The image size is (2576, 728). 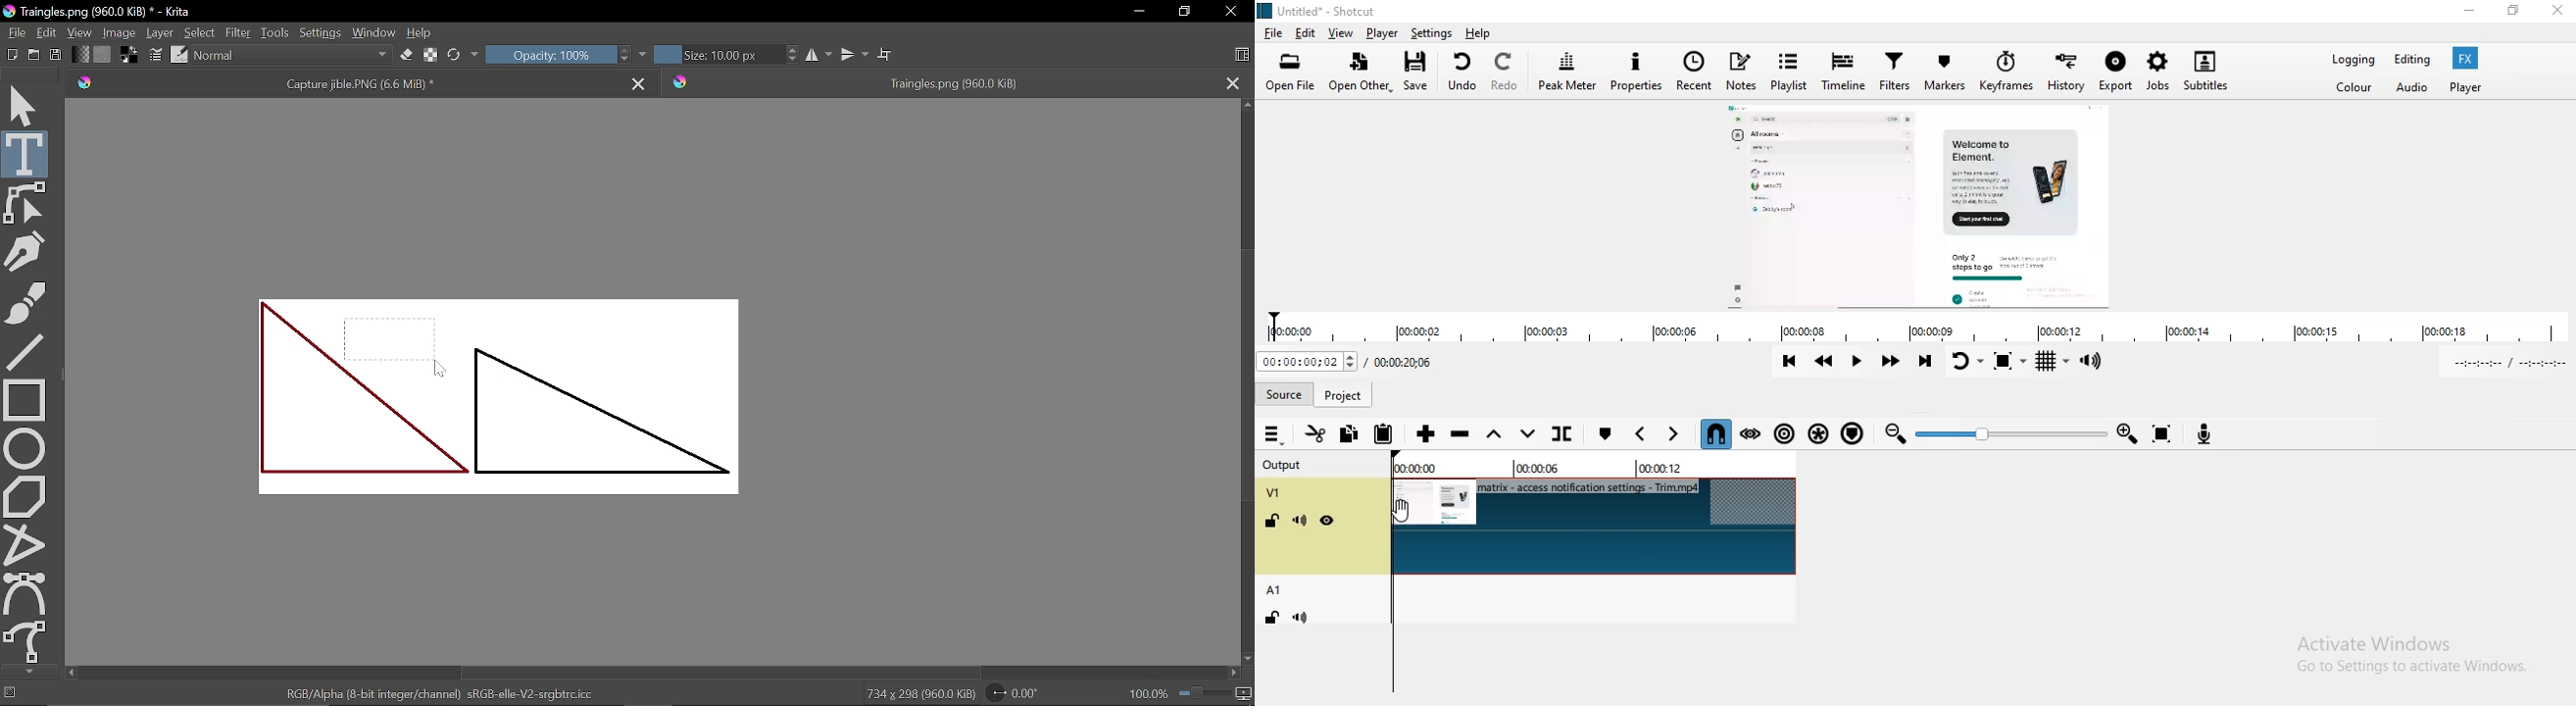 What do you see at coordinates (2351, 59) in the screenshot?
I see `Logging` at bounding box center [2351, 59].